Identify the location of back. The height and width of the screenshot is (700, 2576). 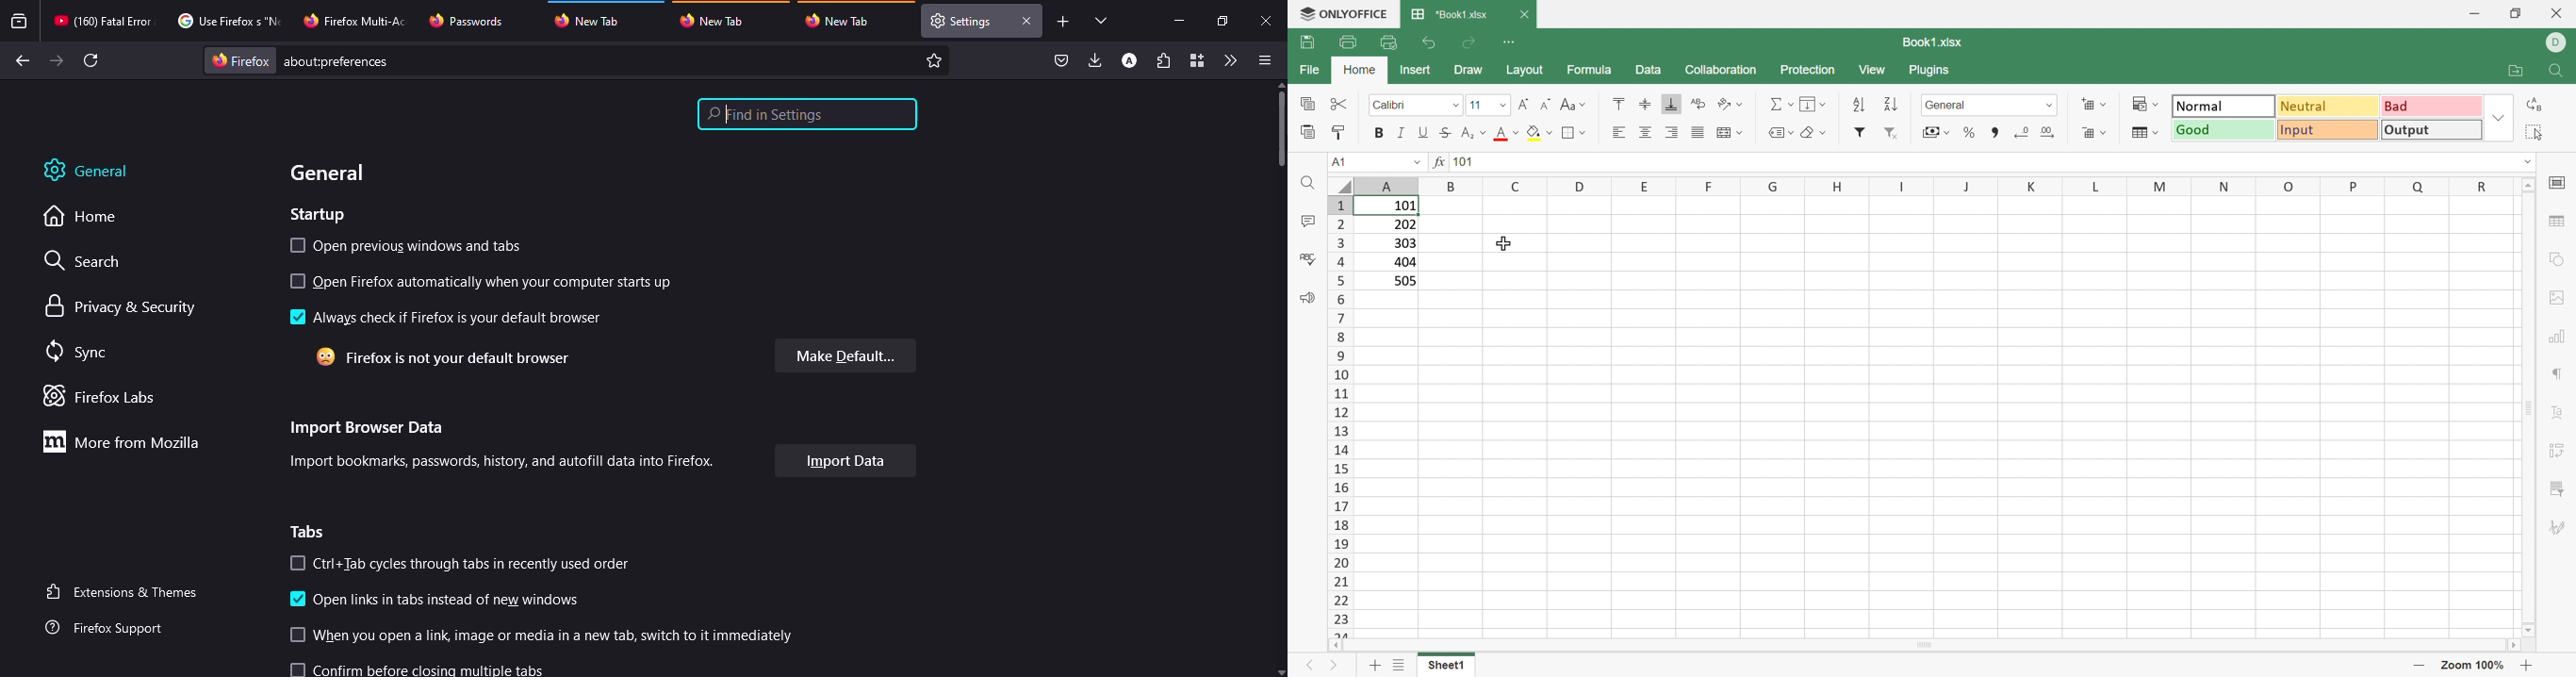
(20, 61).